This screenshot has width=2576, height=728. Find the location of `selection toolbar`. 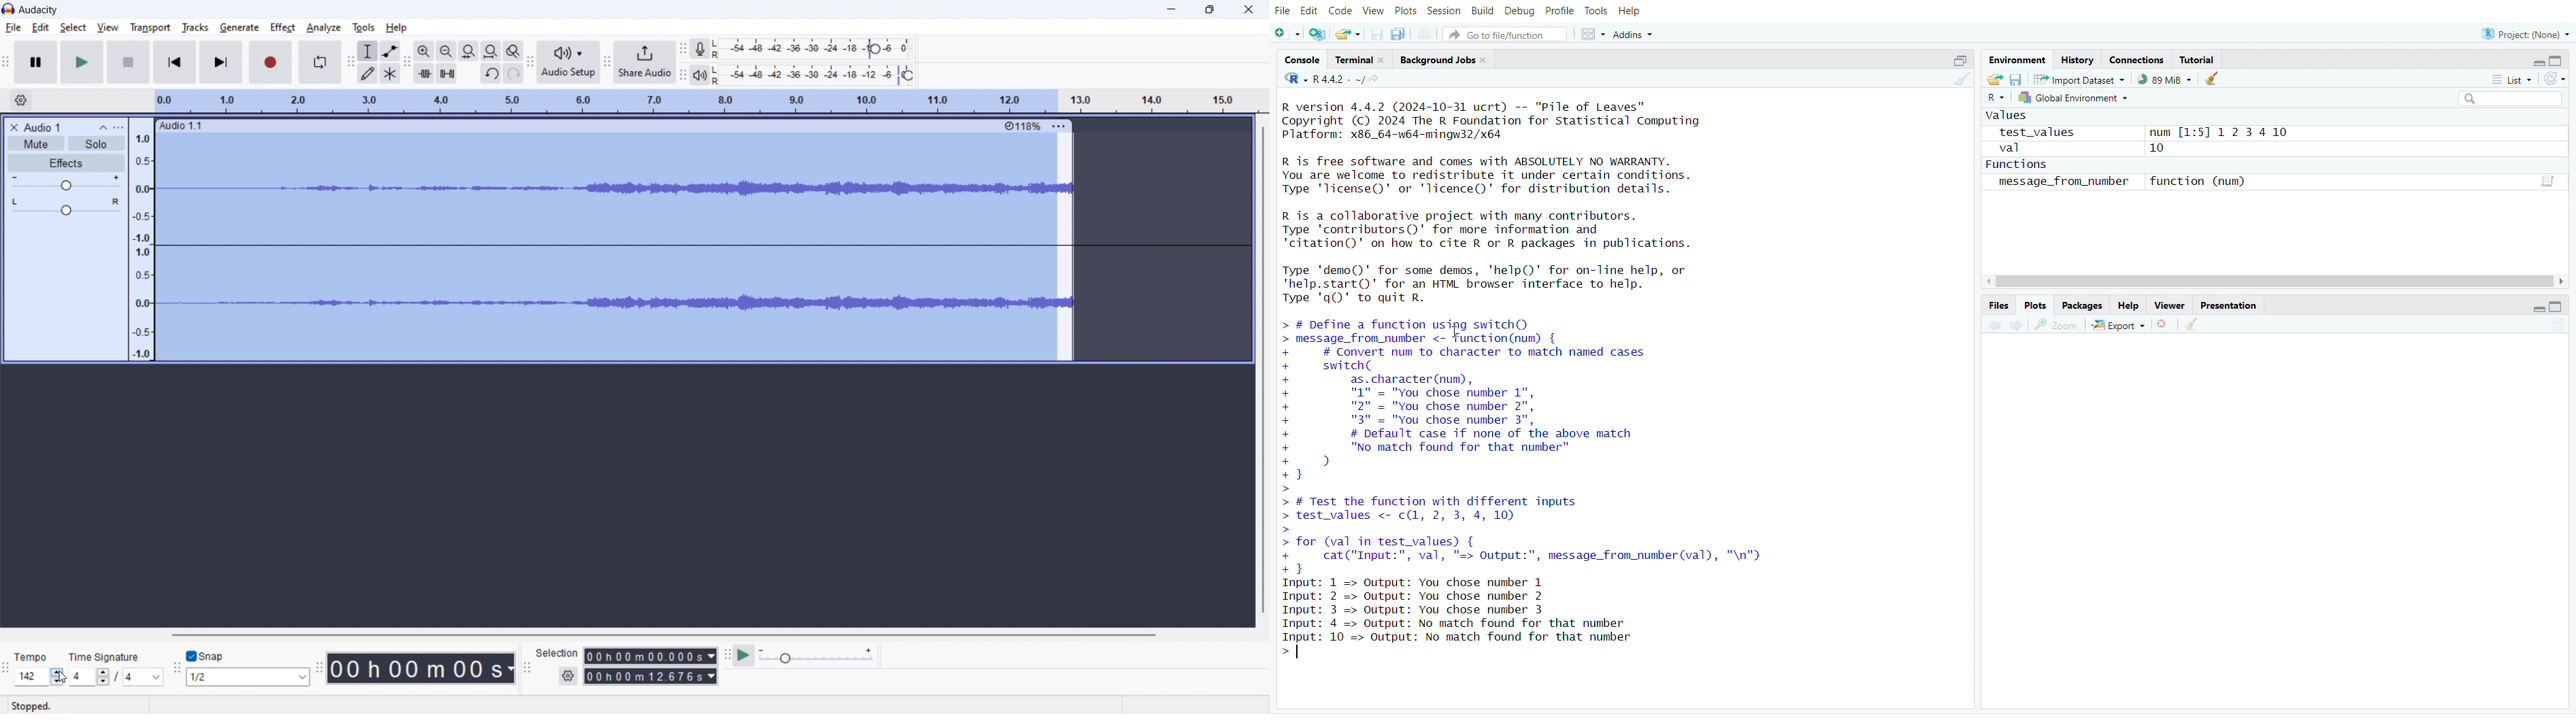

selection toolbar is located at coordinates (527, 670).